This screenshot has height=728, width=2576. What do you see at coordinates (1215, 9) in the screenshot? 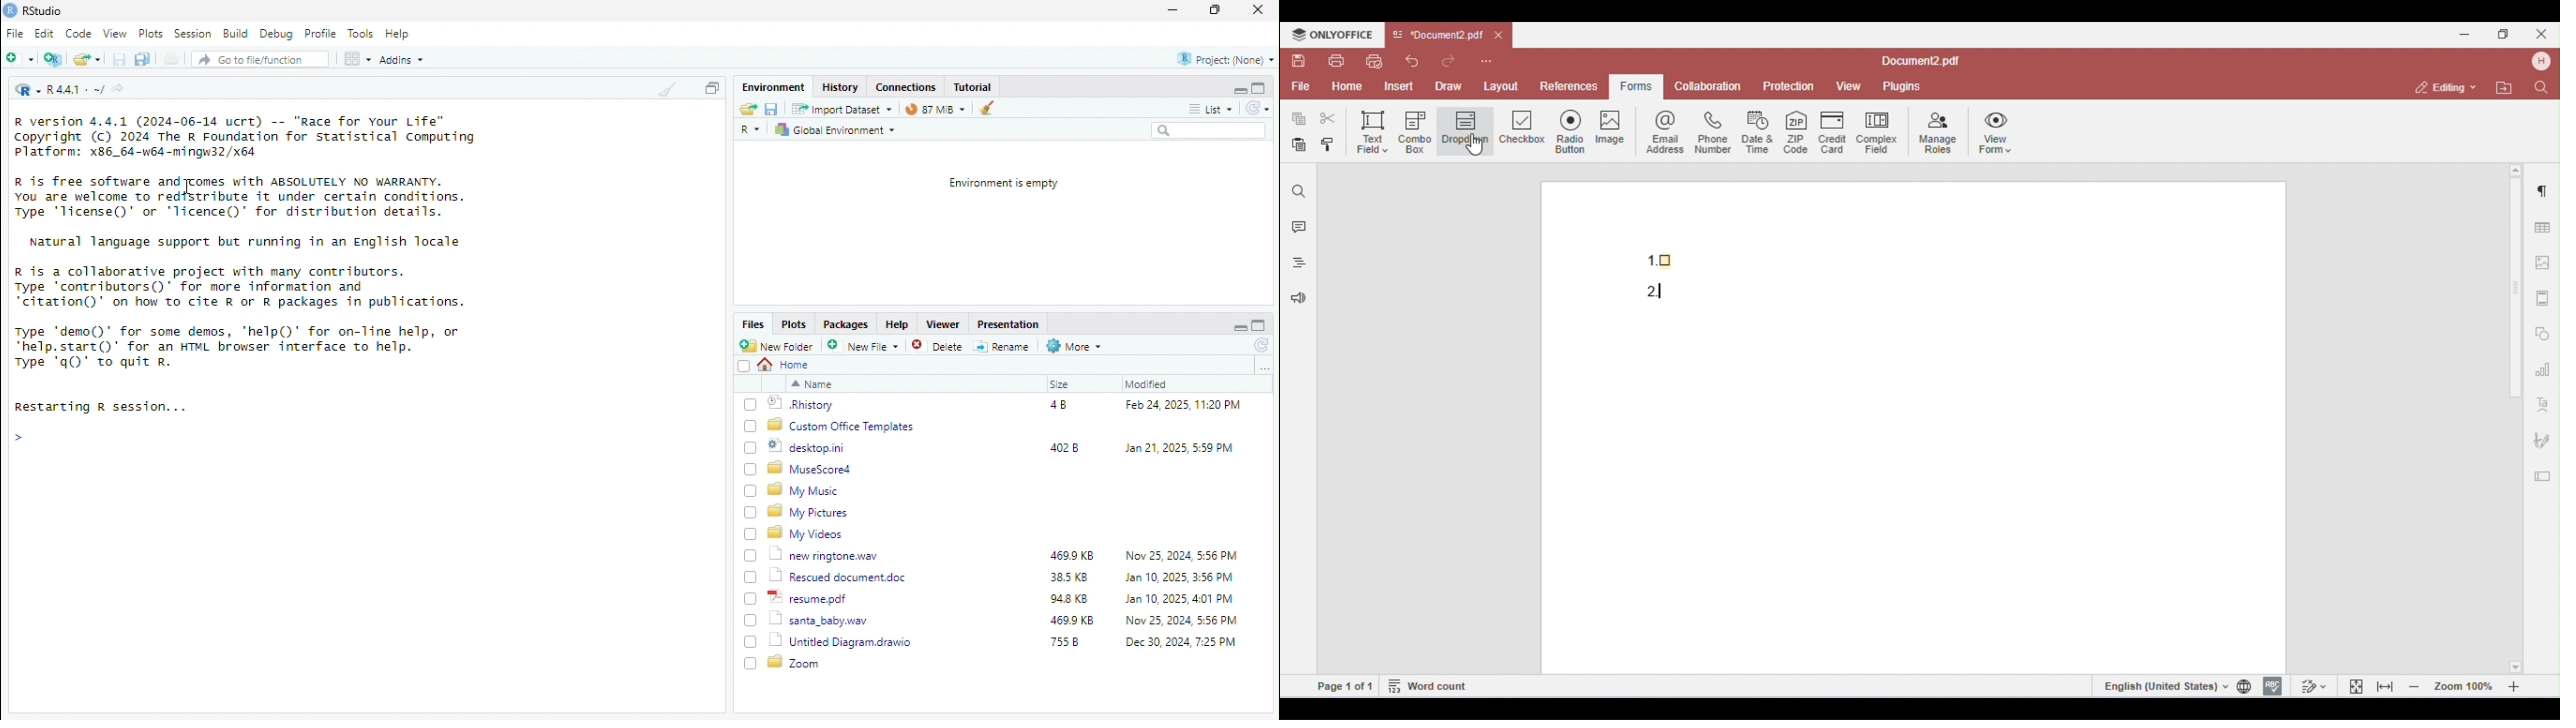
I see `maximise` at bounding box center [1215, 9].